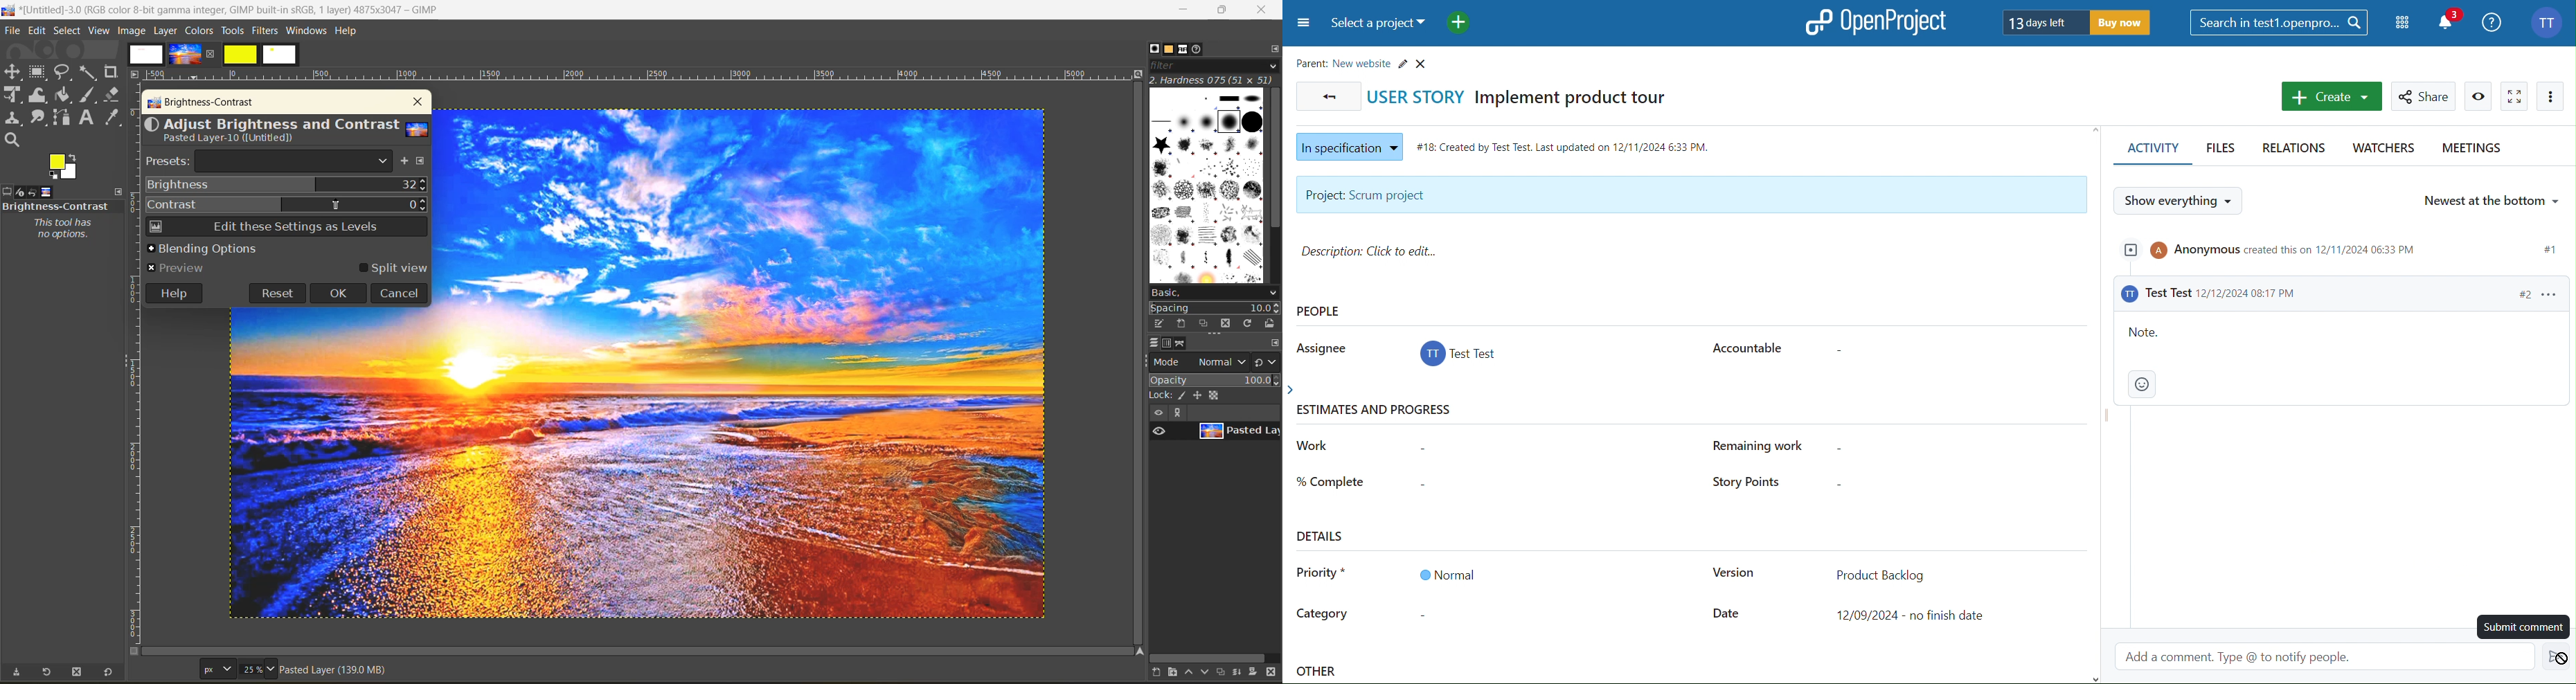 This screenshot has width=2576, height=700. What do you see at coordinates (1880, 573) in the screenshot?
I see `Product Backlog` at bounding box center [1880, 573].